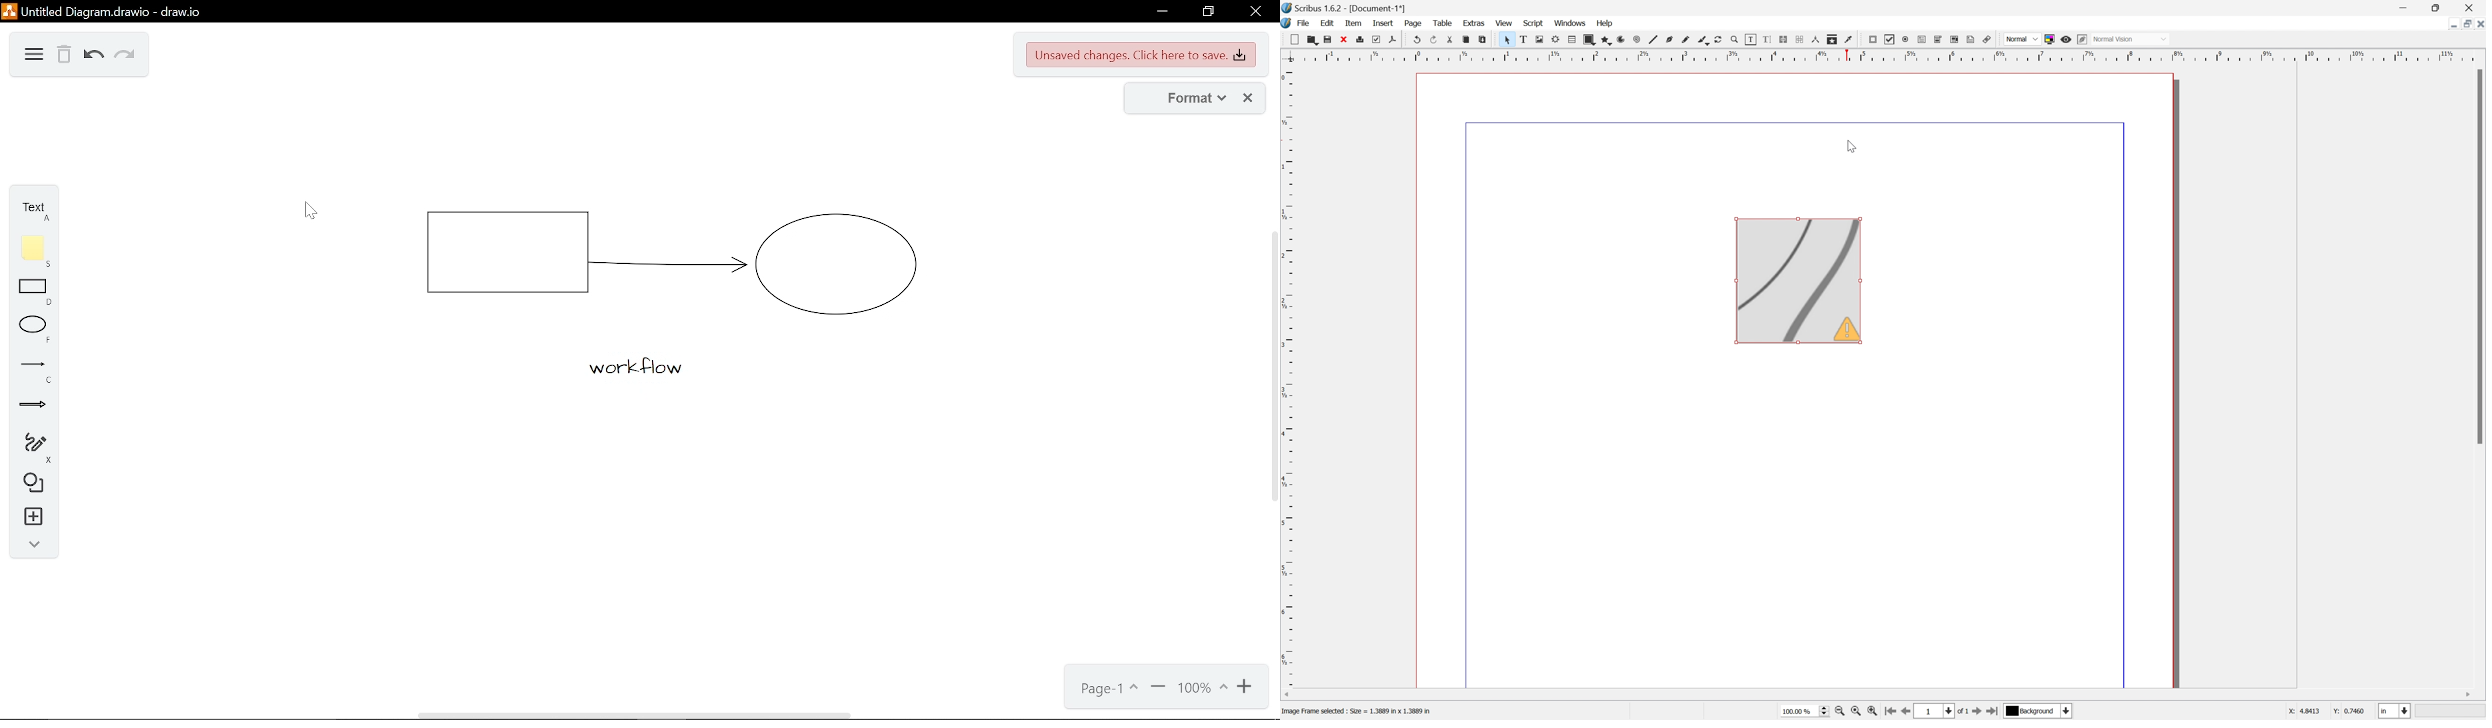 This screenshot has height=728, width=2492. I want to click on Image frame selected, so click(1359, 712).